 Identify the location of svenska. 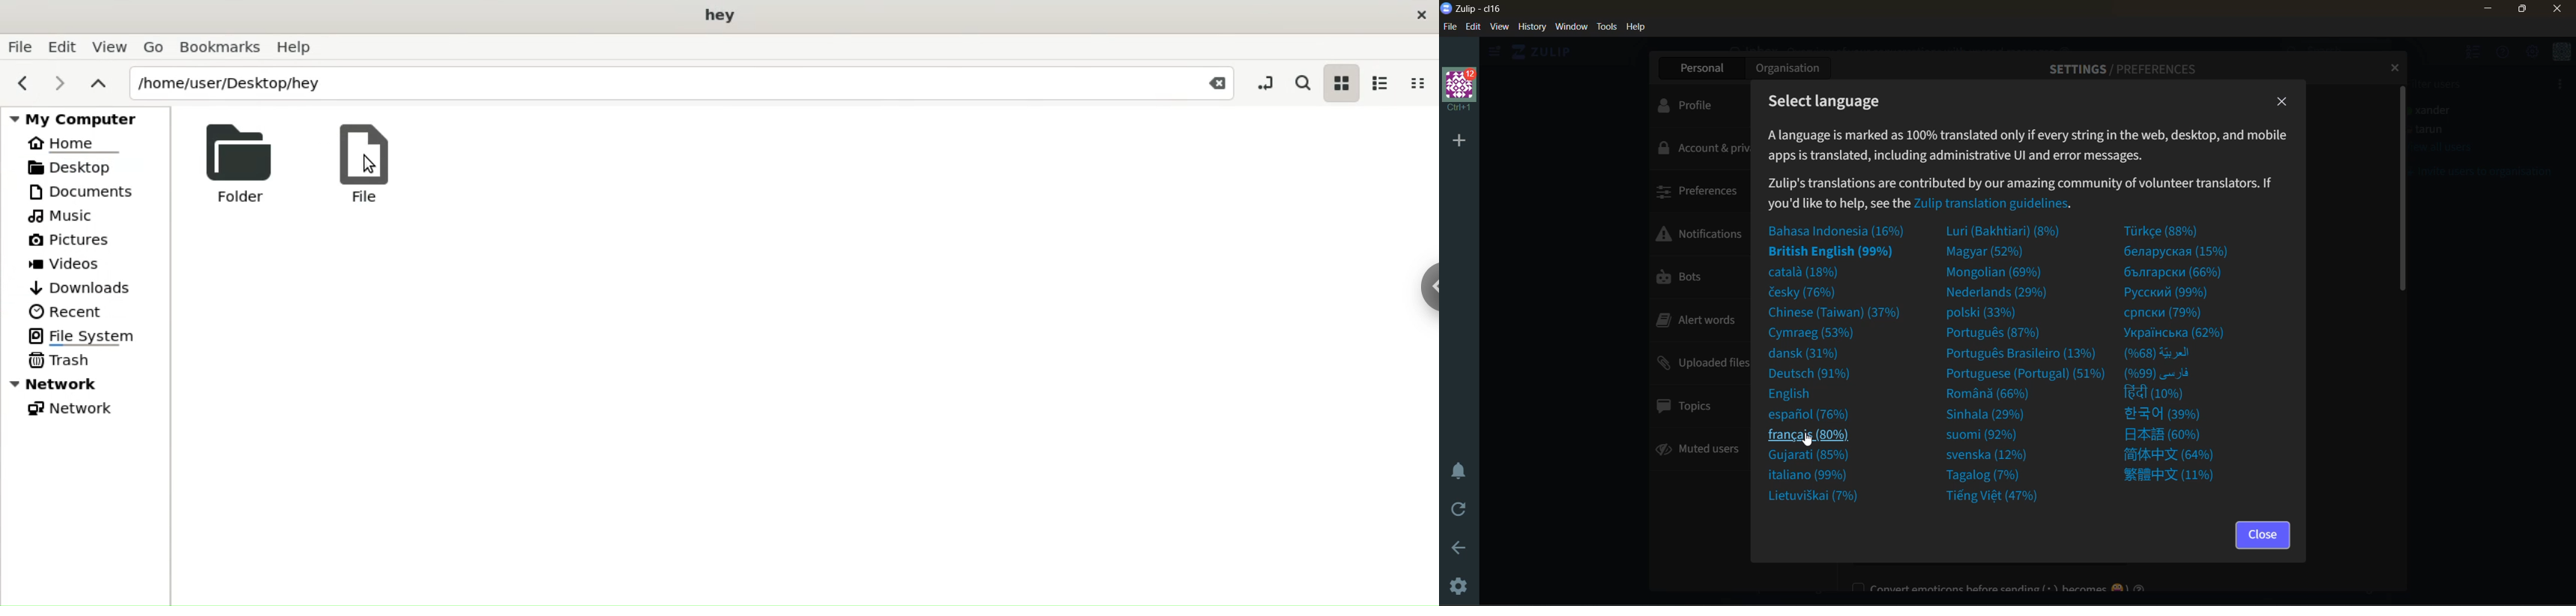
(1992, 454).